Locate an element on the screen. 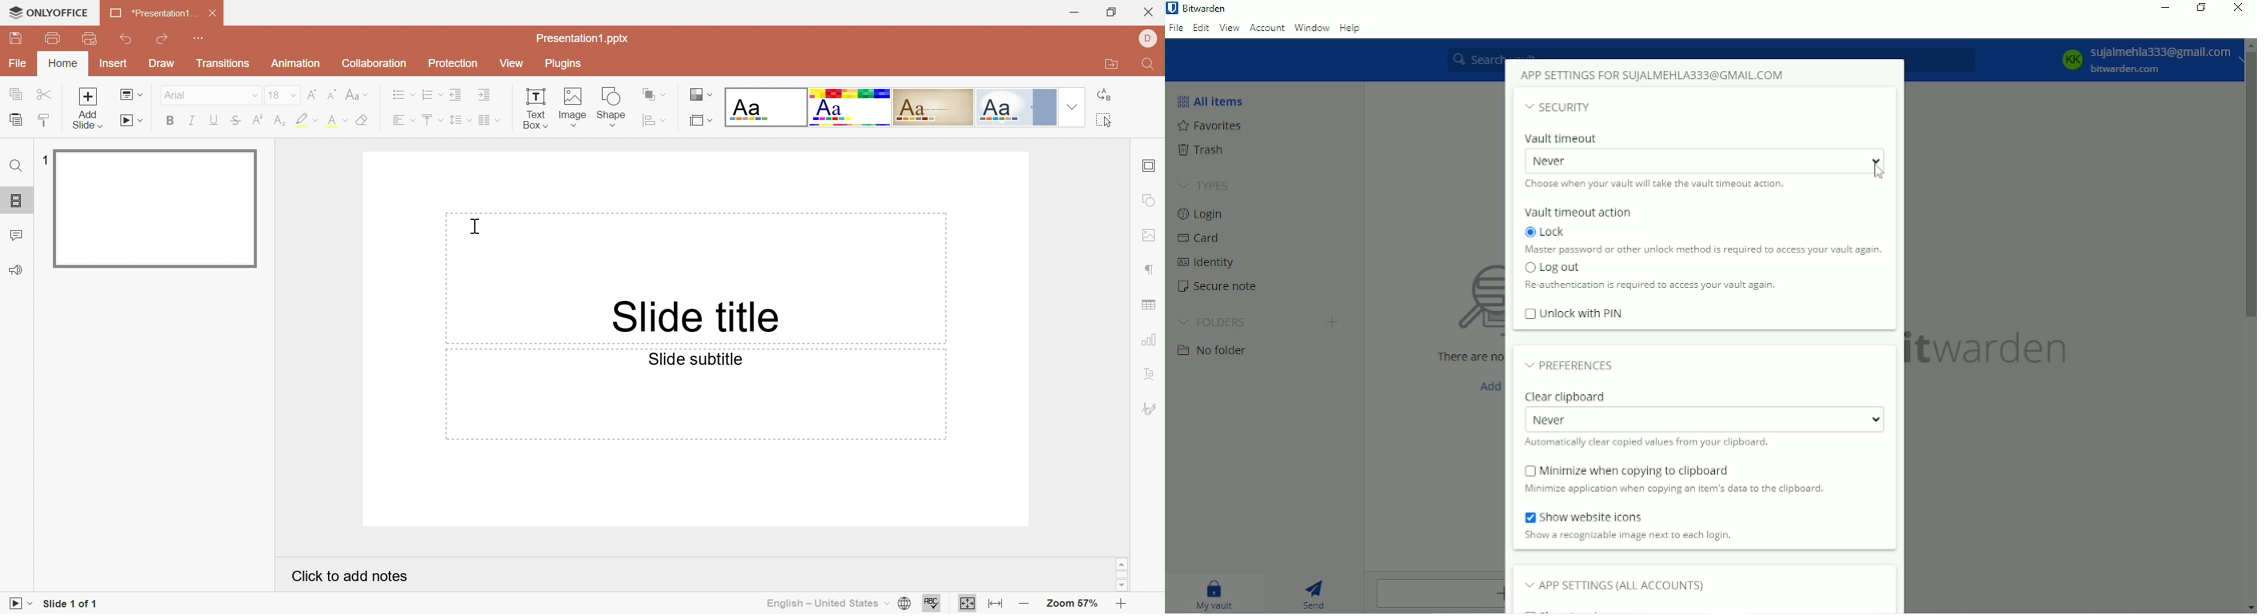 The height and width of the screenshot is (616, 2268). Log out is located at coordinates (1554, 270).